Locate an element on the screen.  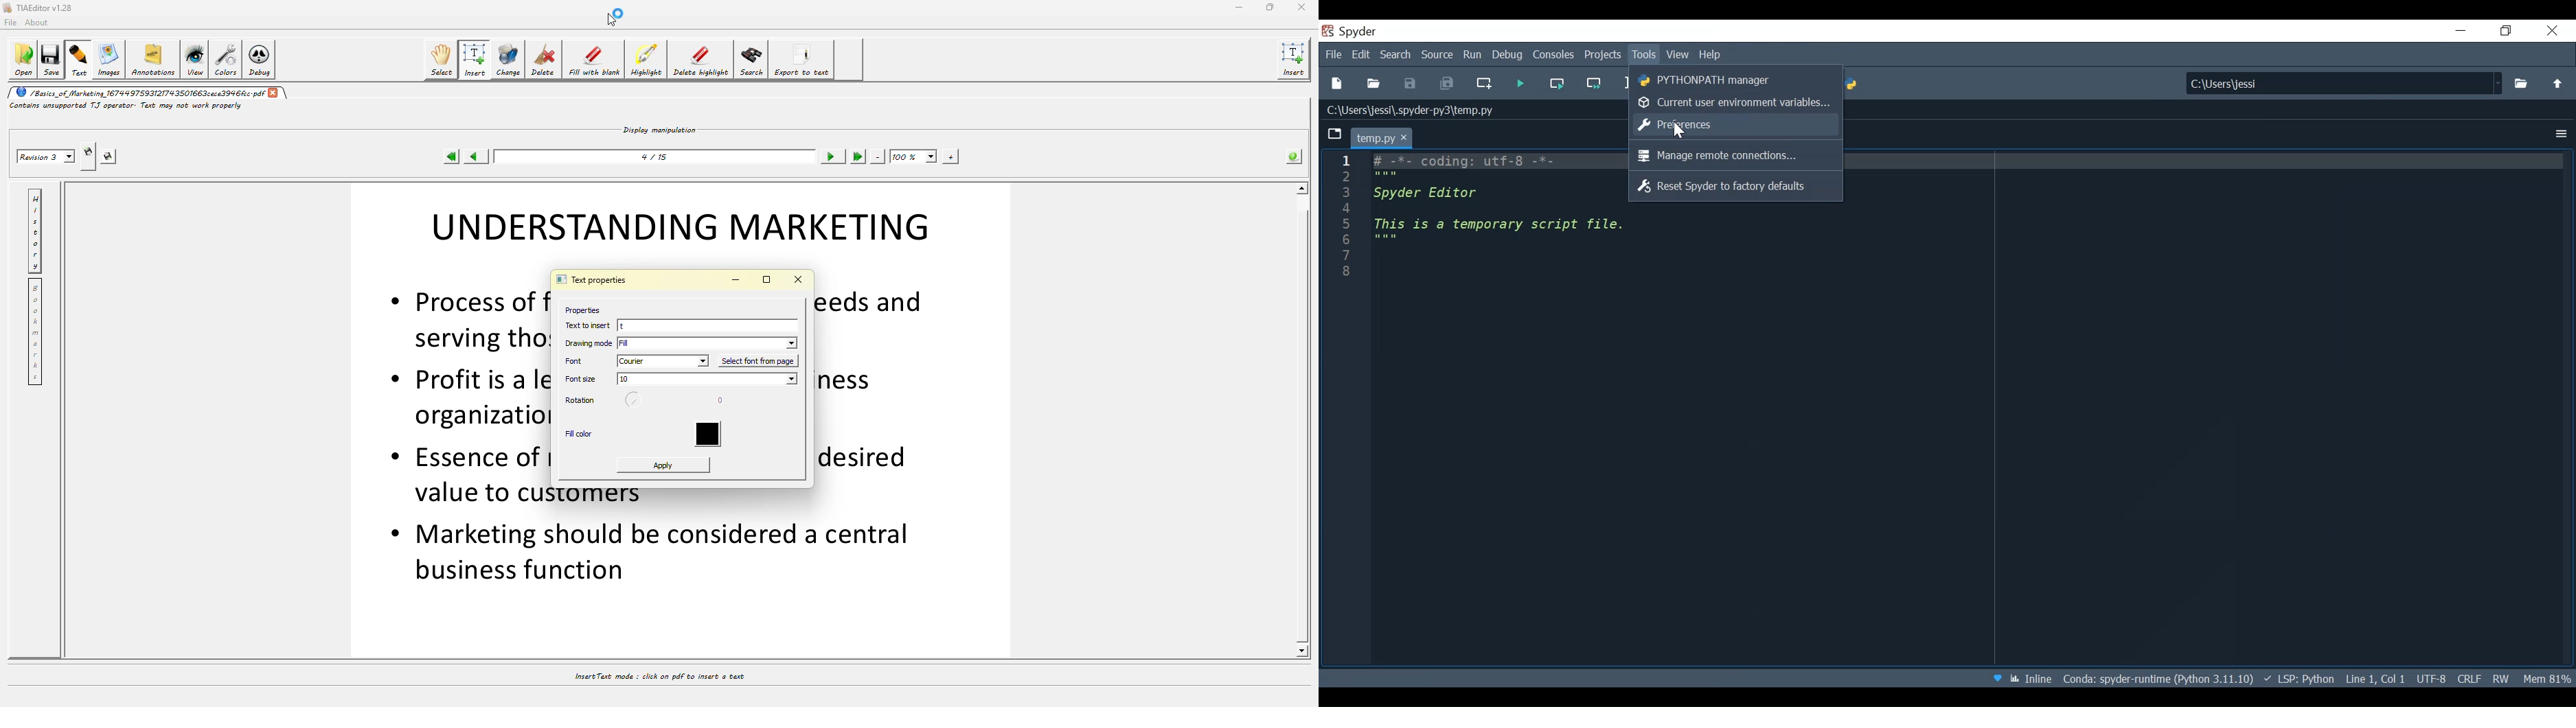
Save File is located at coordinates (1410, 83).